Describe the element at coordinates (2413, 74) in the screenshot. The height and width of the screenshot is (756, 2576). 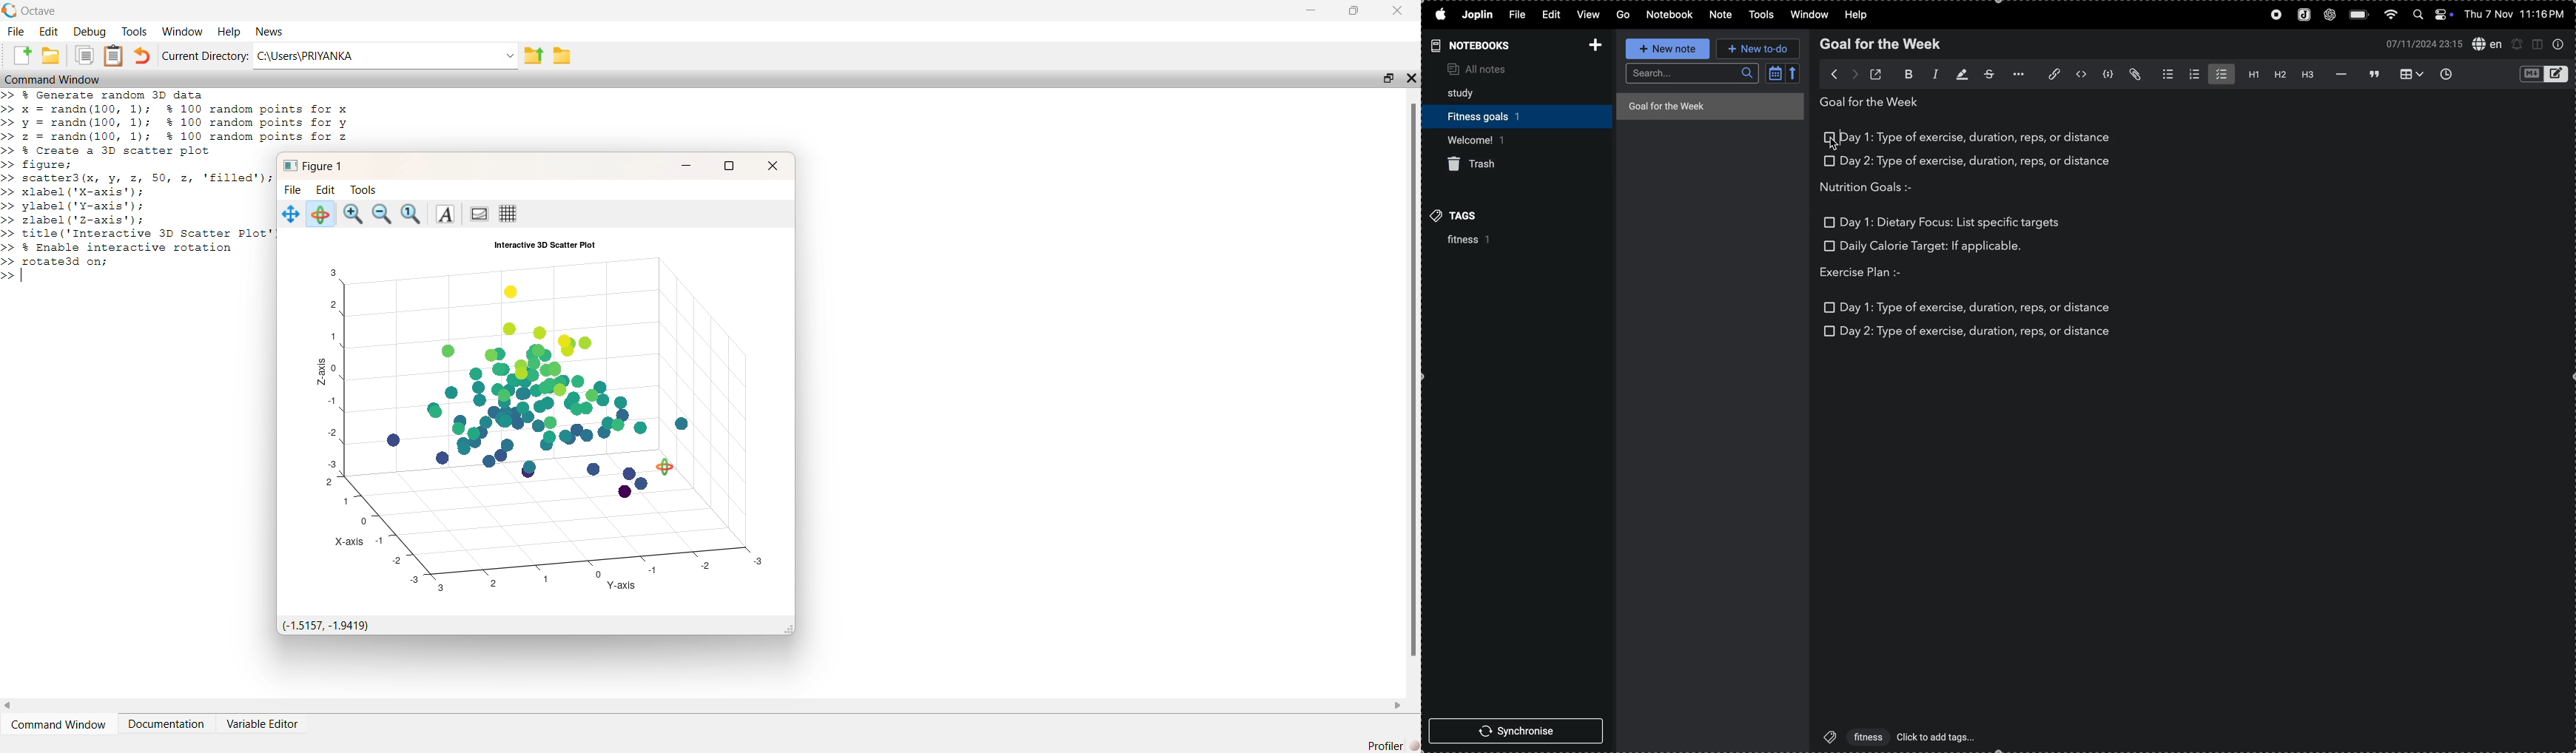
I see `insert table` at that location.